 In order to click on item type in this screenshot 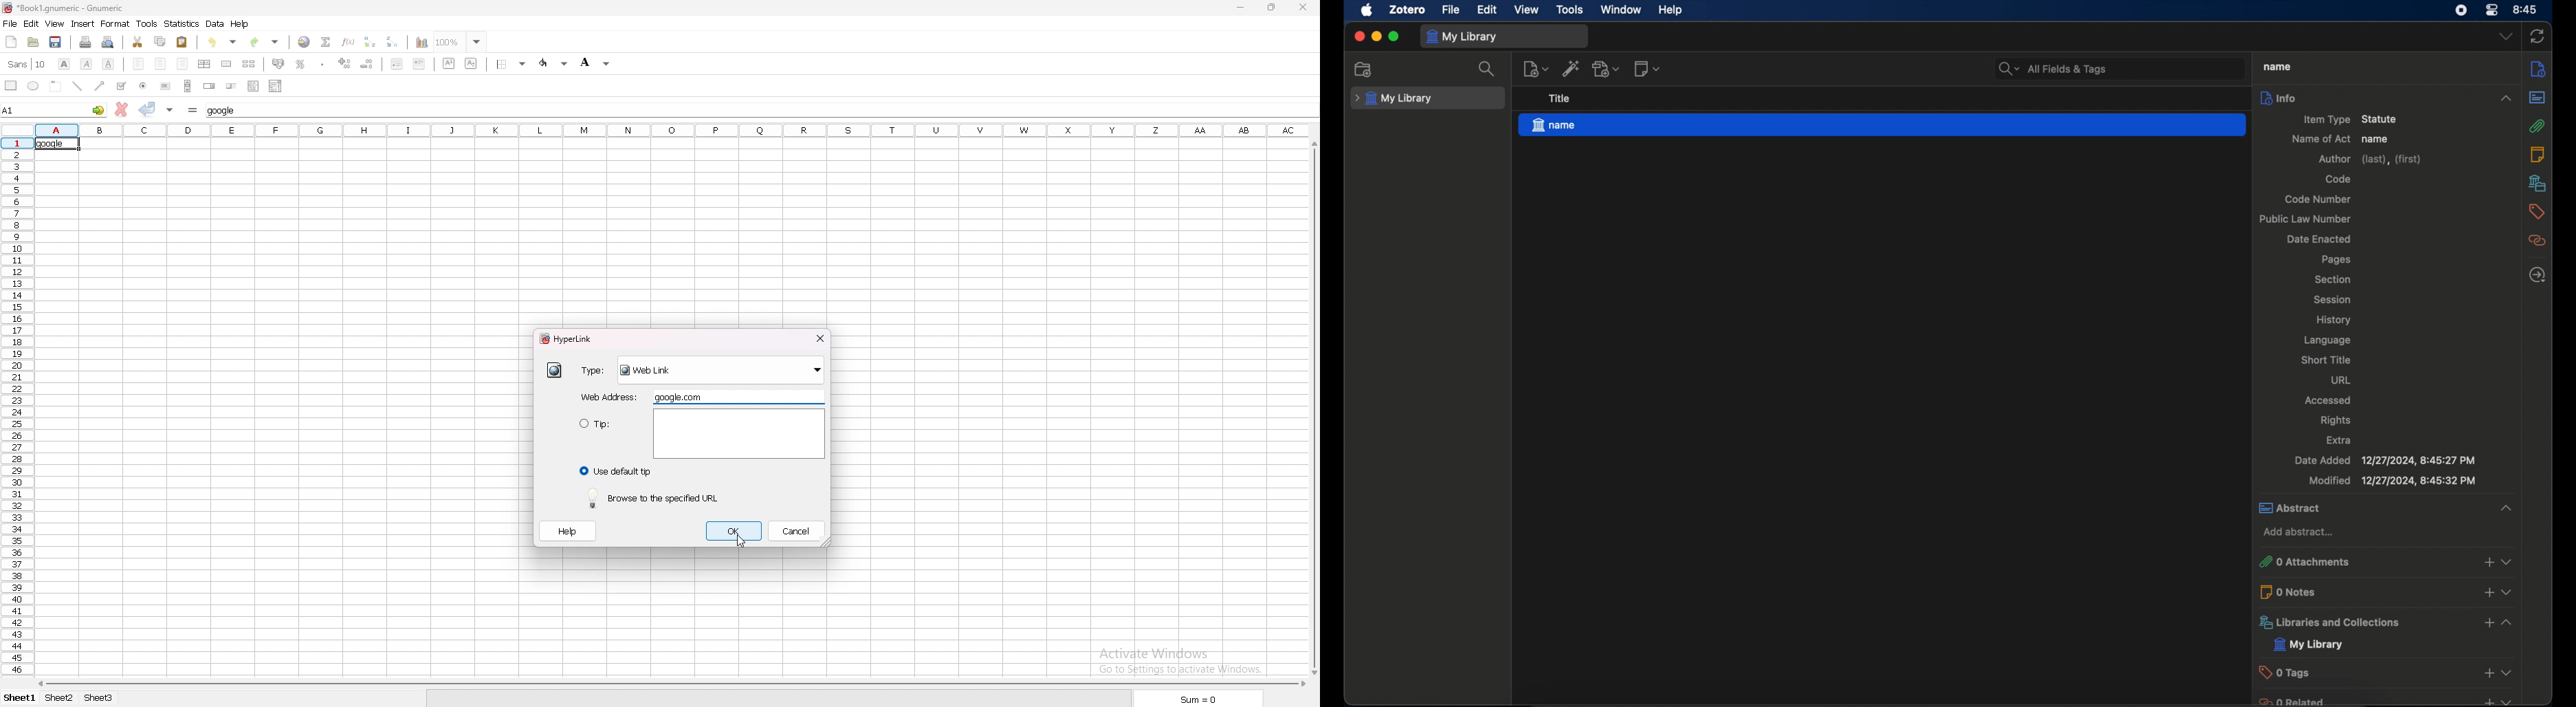, I will do `click(2353, 118)`.